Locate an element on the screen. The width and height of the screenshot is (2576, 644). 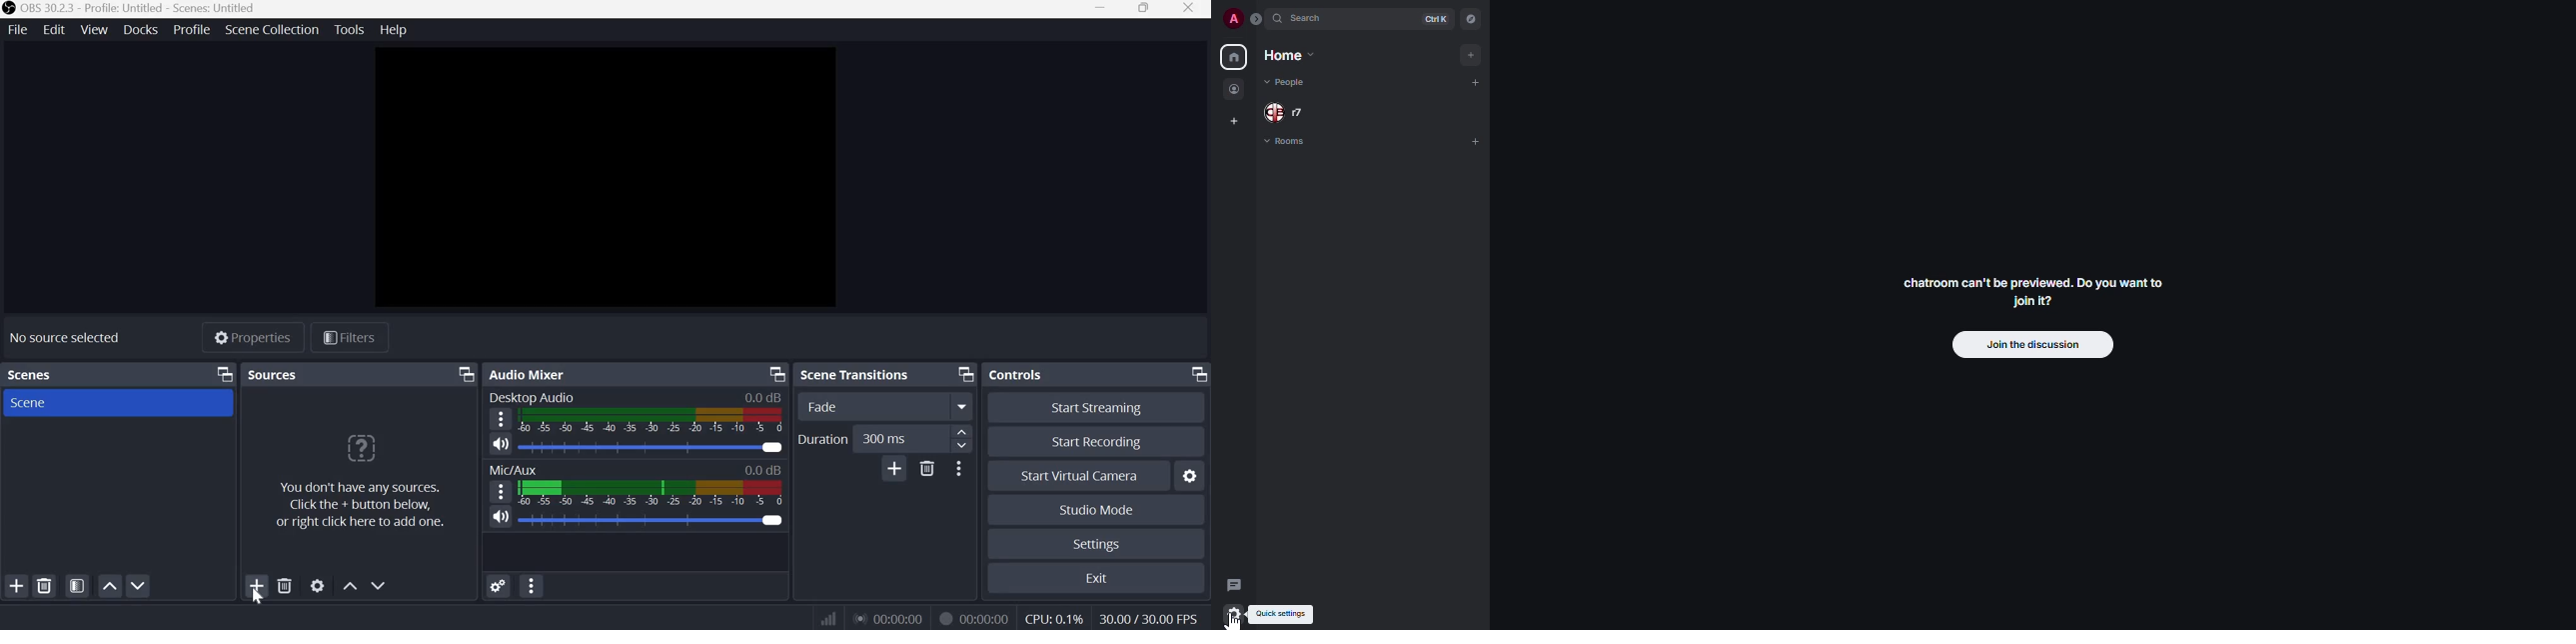
Window size toggle is located at coordinates (1145, 9).